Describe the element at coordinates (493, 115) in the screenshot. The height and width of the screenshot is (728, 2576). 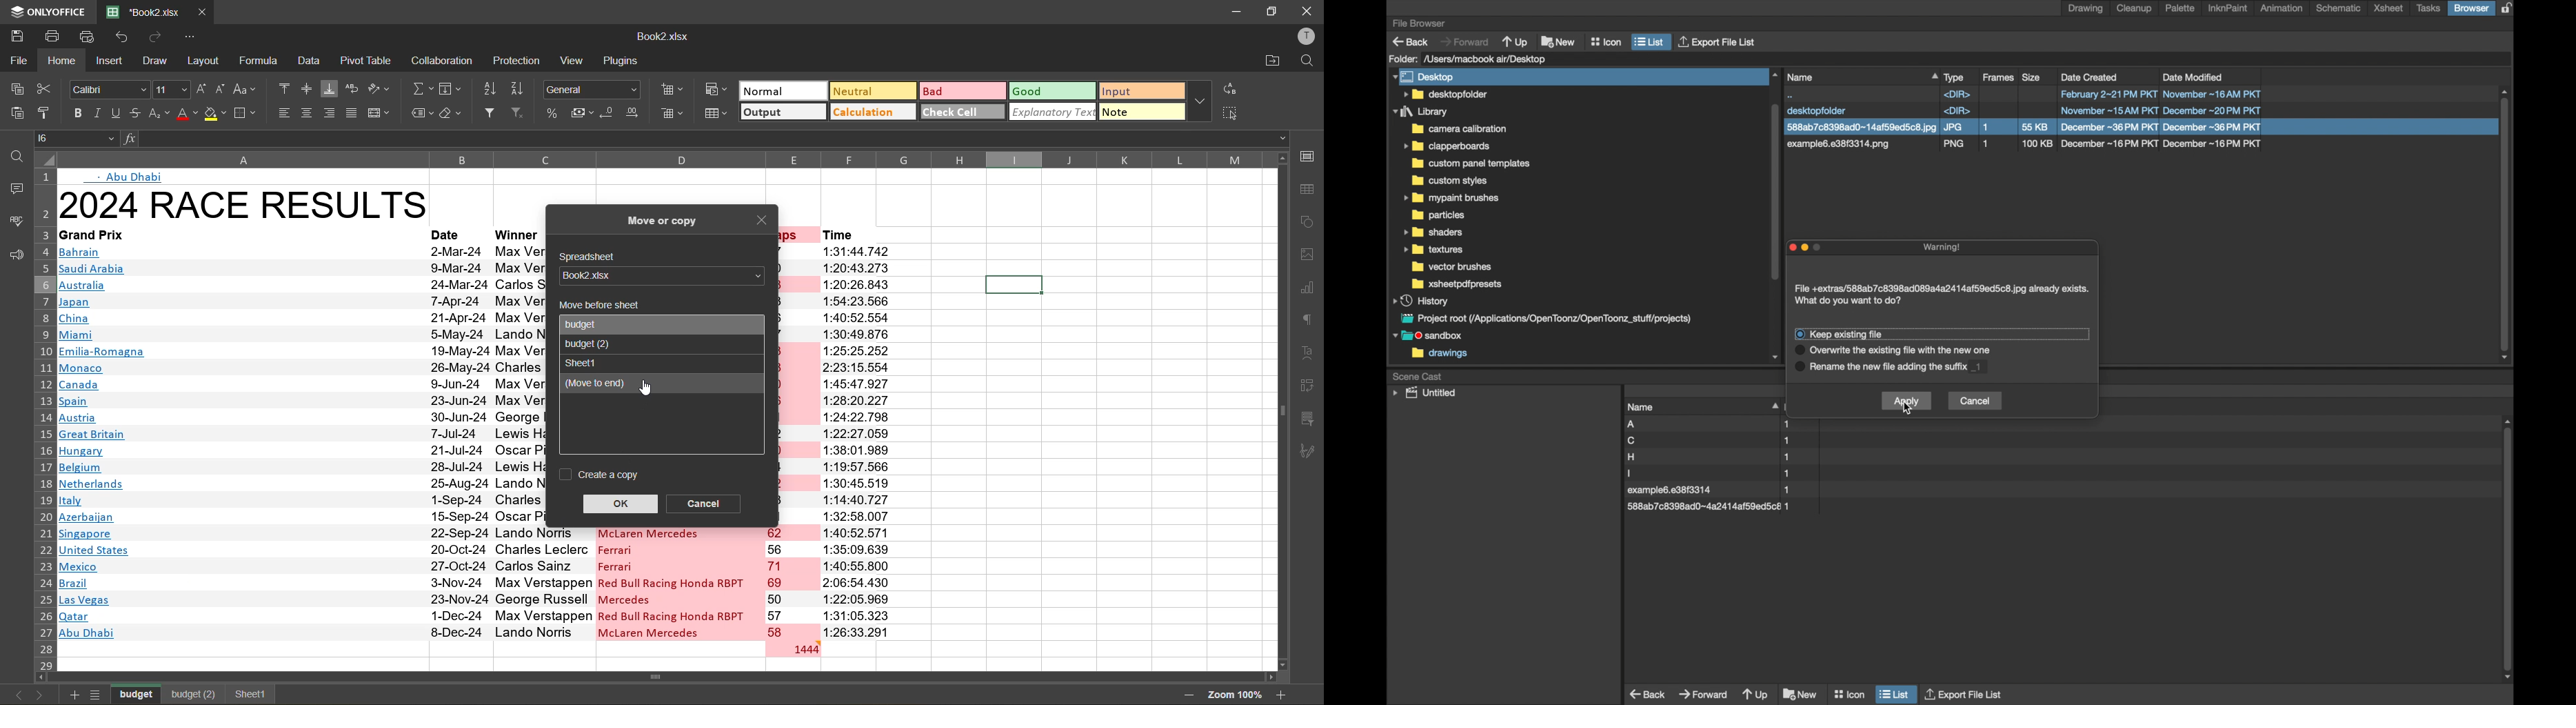
I see `filter` at that location.